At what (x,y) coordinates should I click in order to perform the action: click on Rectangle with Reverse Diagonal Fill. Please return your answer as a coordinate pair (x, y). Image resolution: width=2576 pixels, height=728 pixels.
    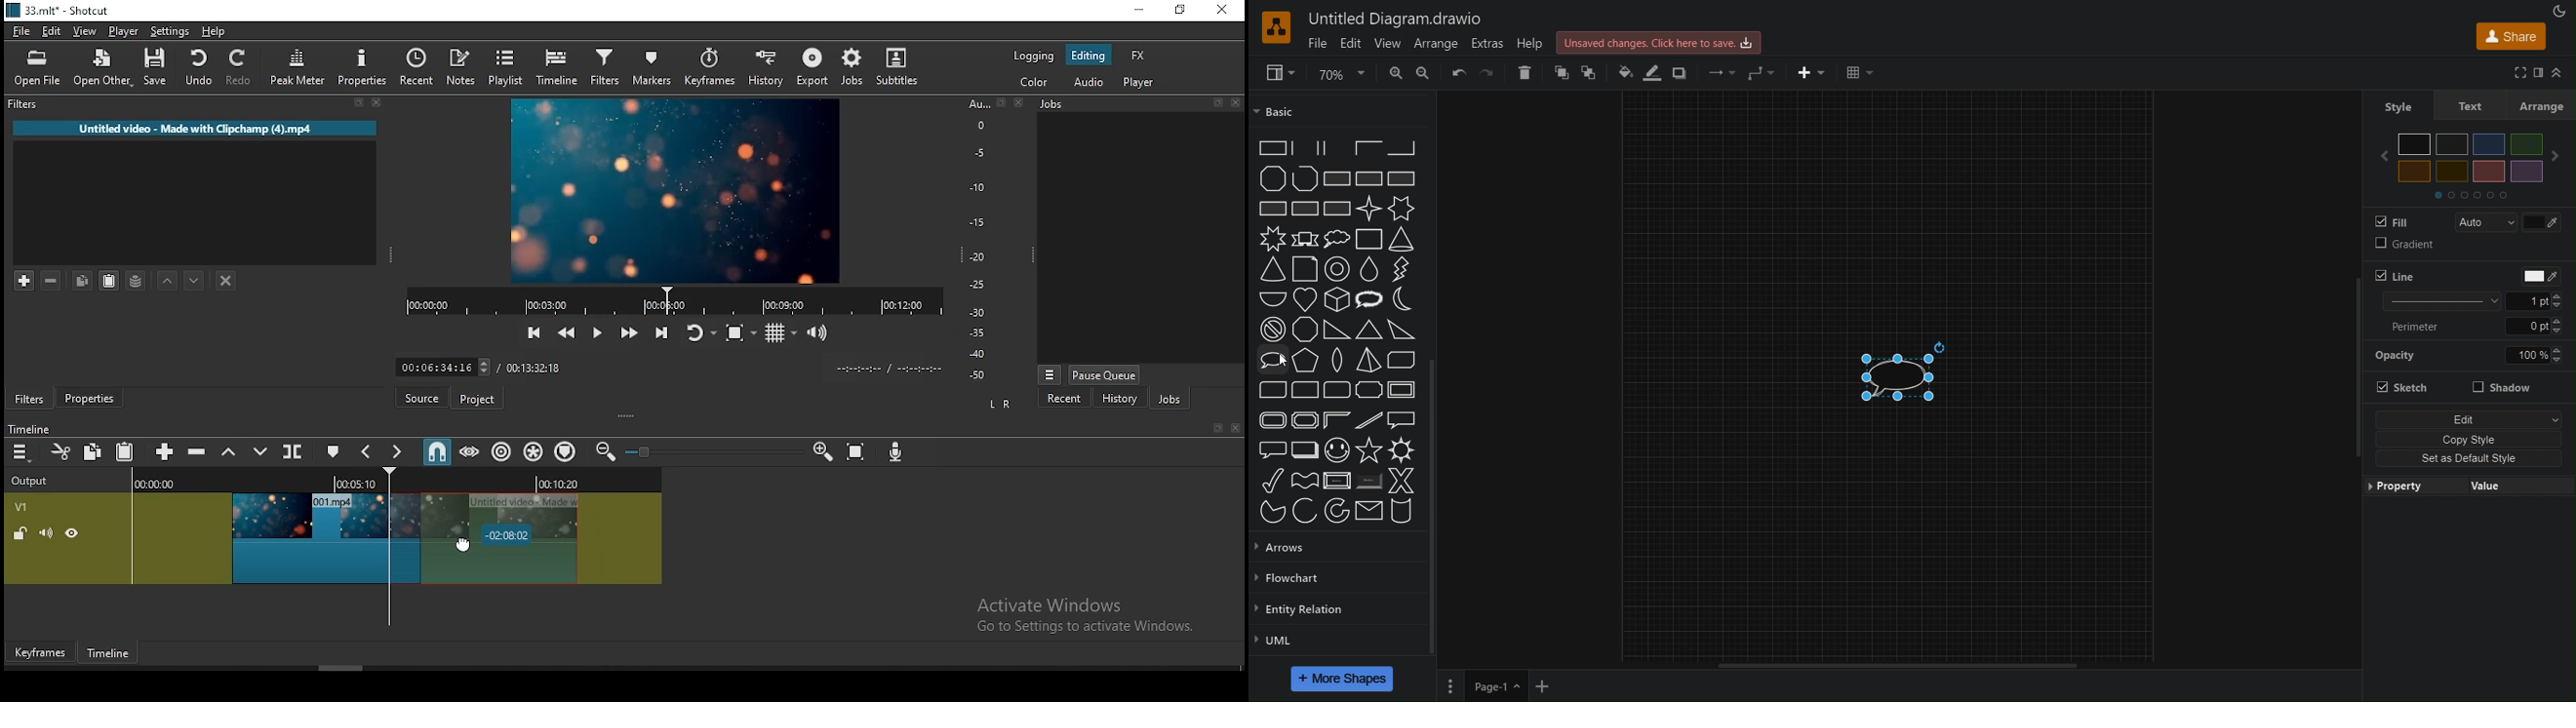
    Looking at the image, I should click on (1369, 178).